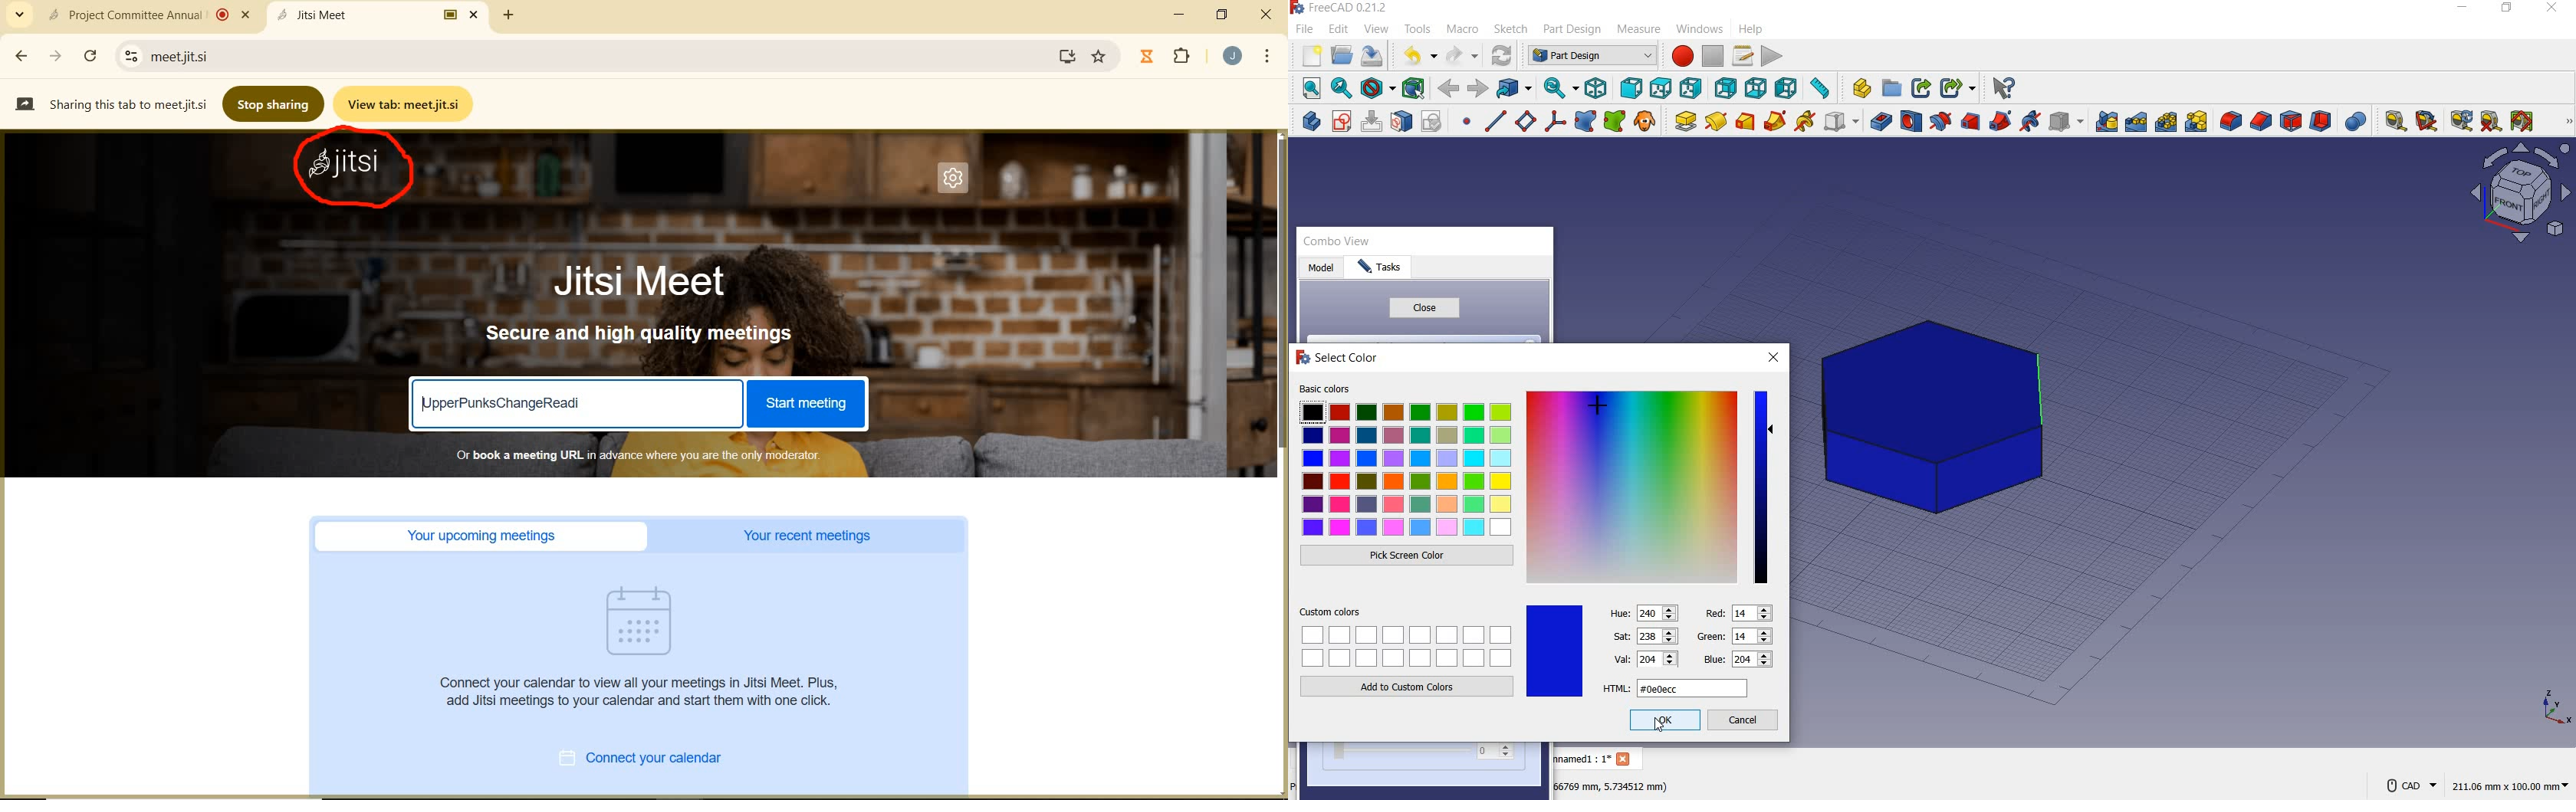 The width and height of the screenshot is (2576, 812). I want to click on linear pattern, so click(2136, 123).